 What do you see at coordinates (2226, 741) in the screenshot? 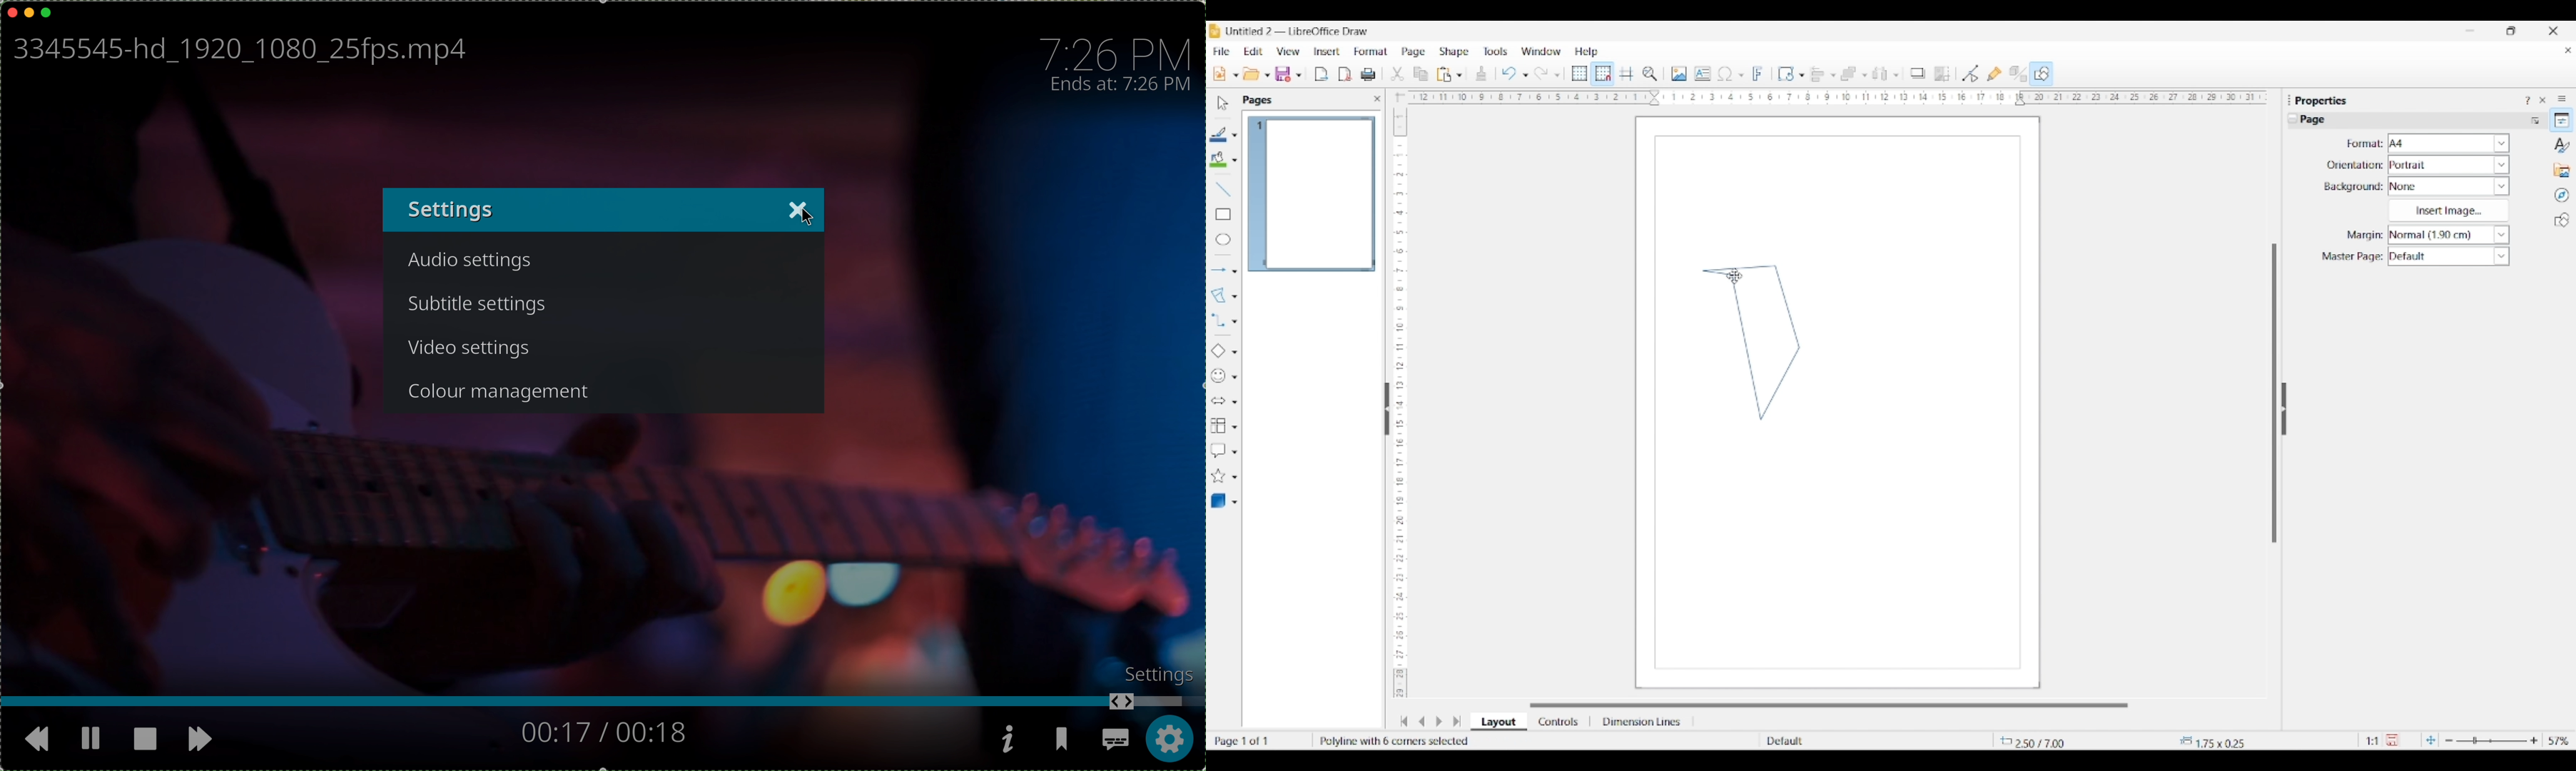
I see `Dimensions of shape within the canvas` at bounding box center [2226, 741].